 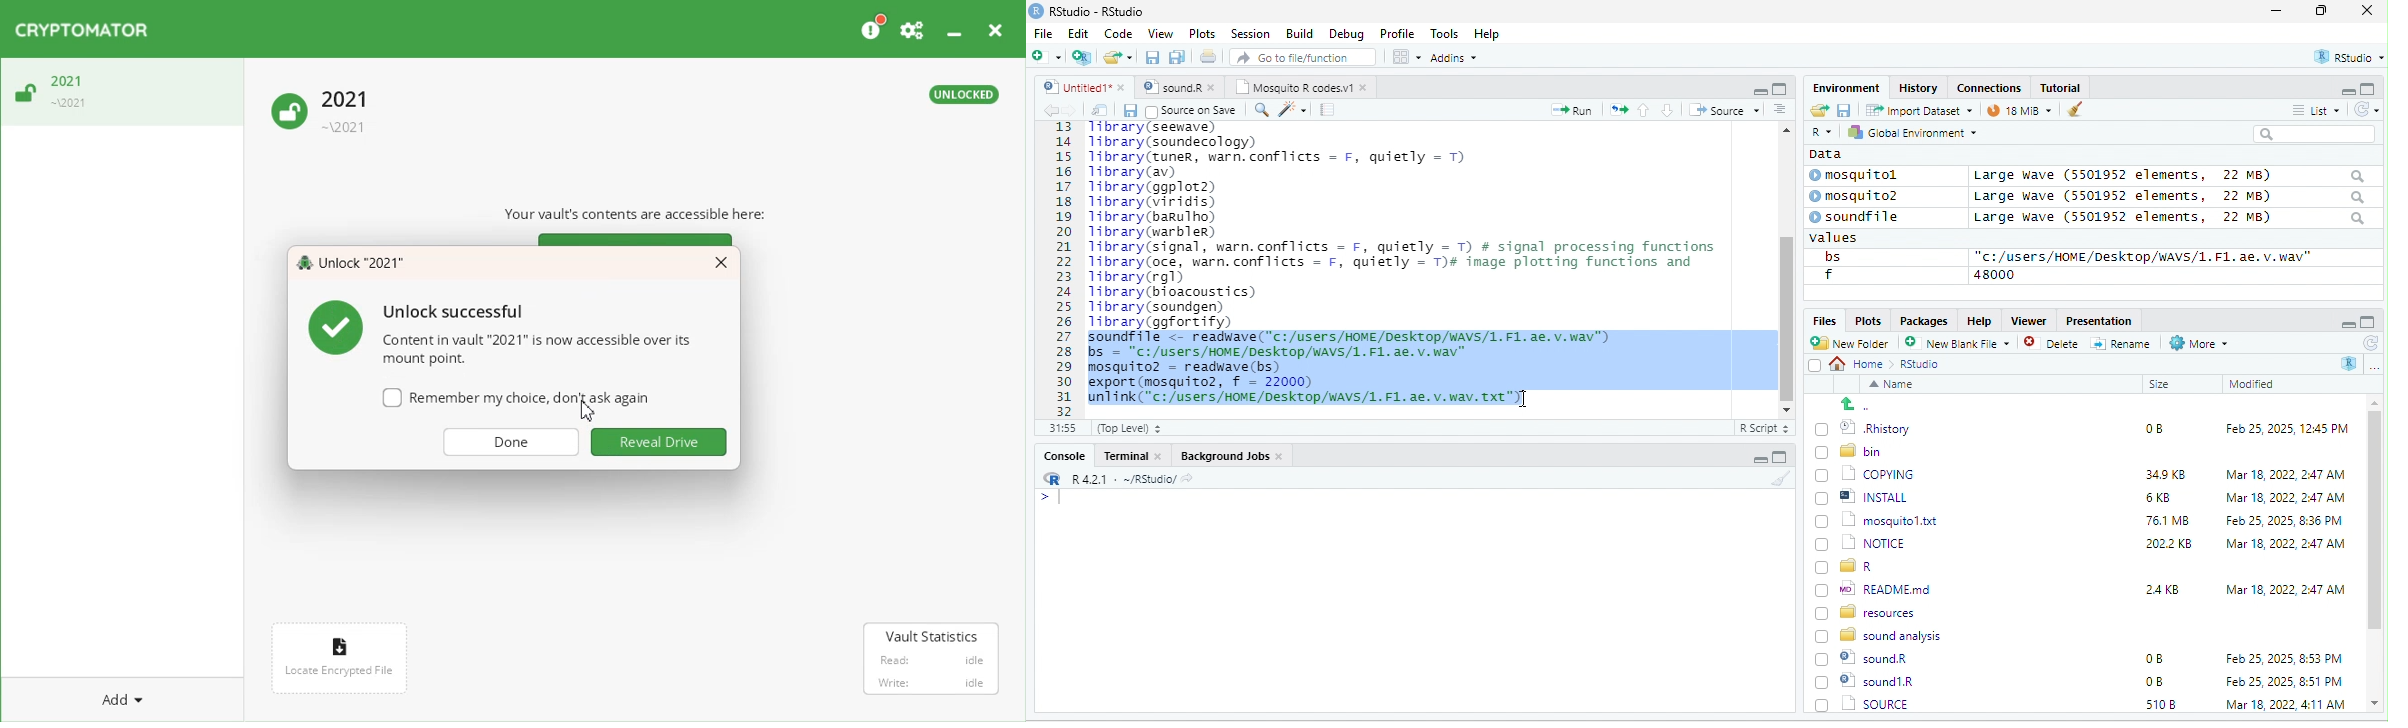 I want to click on Large wave (5501952 elements, 22 MB), so click(x=2168, y=175).